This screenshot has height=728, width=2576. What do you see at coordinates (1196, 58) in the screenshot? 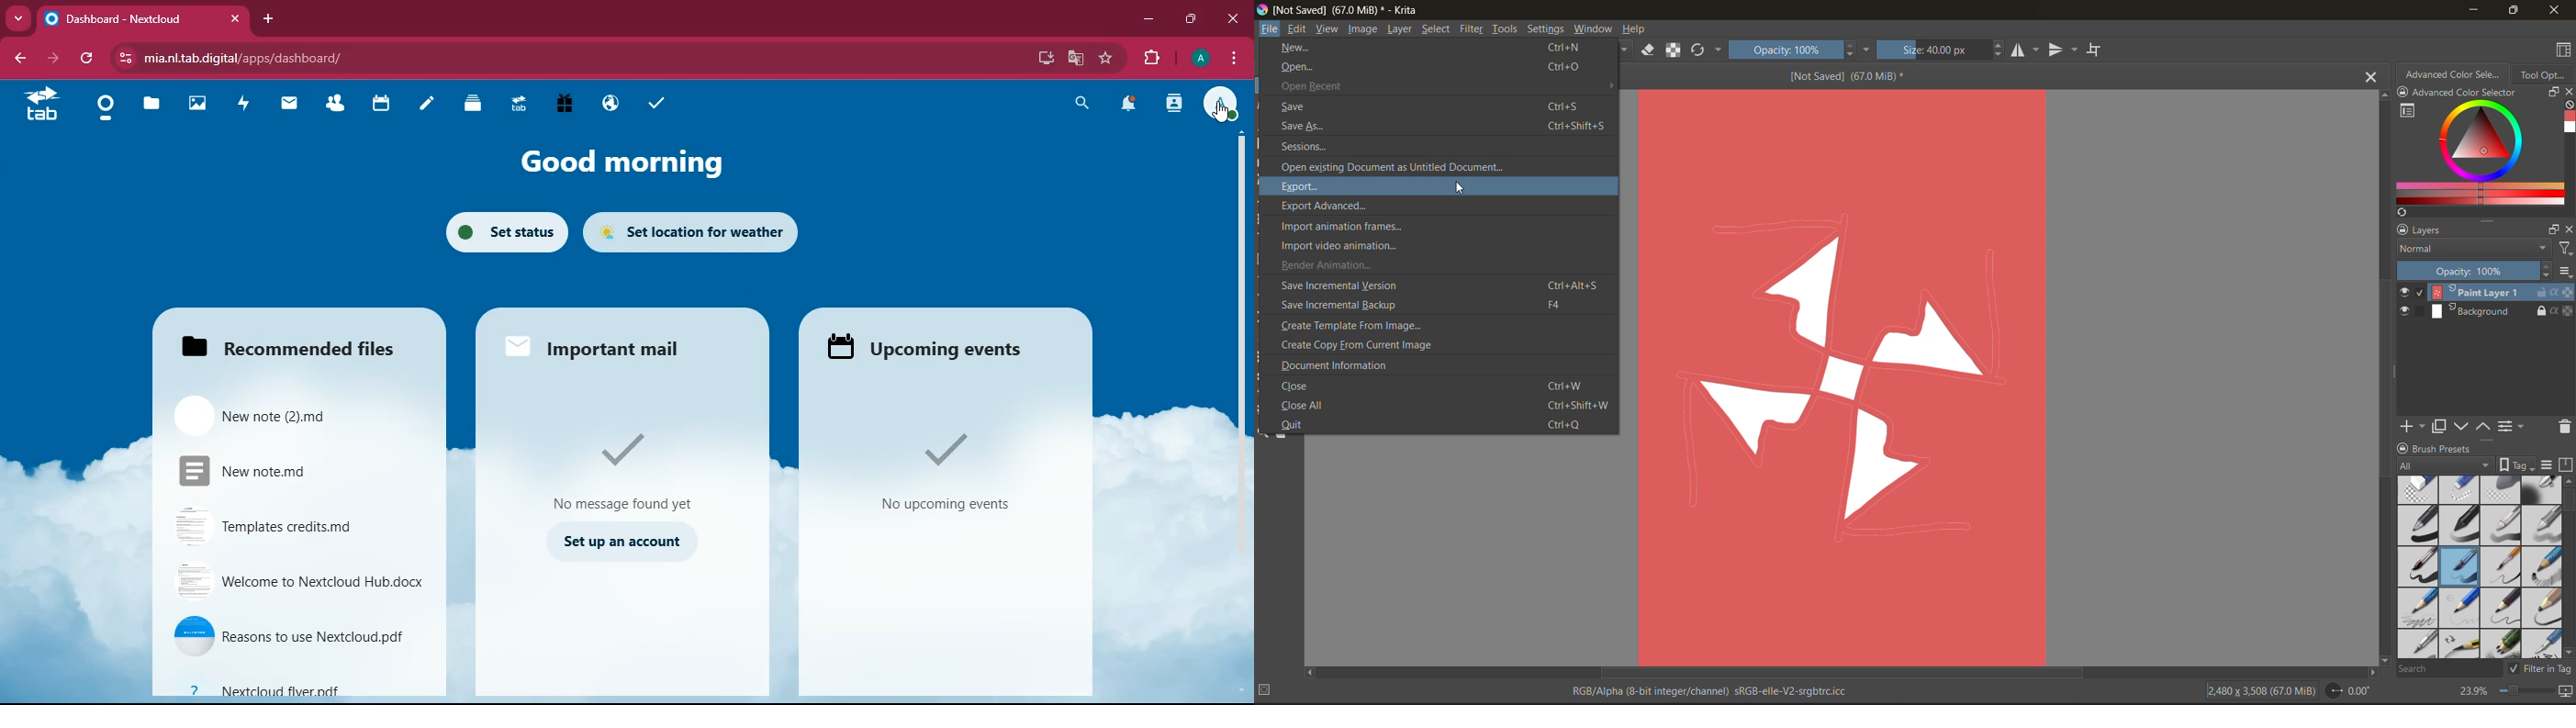
I see `profile` at bounding box center [1196, 58].